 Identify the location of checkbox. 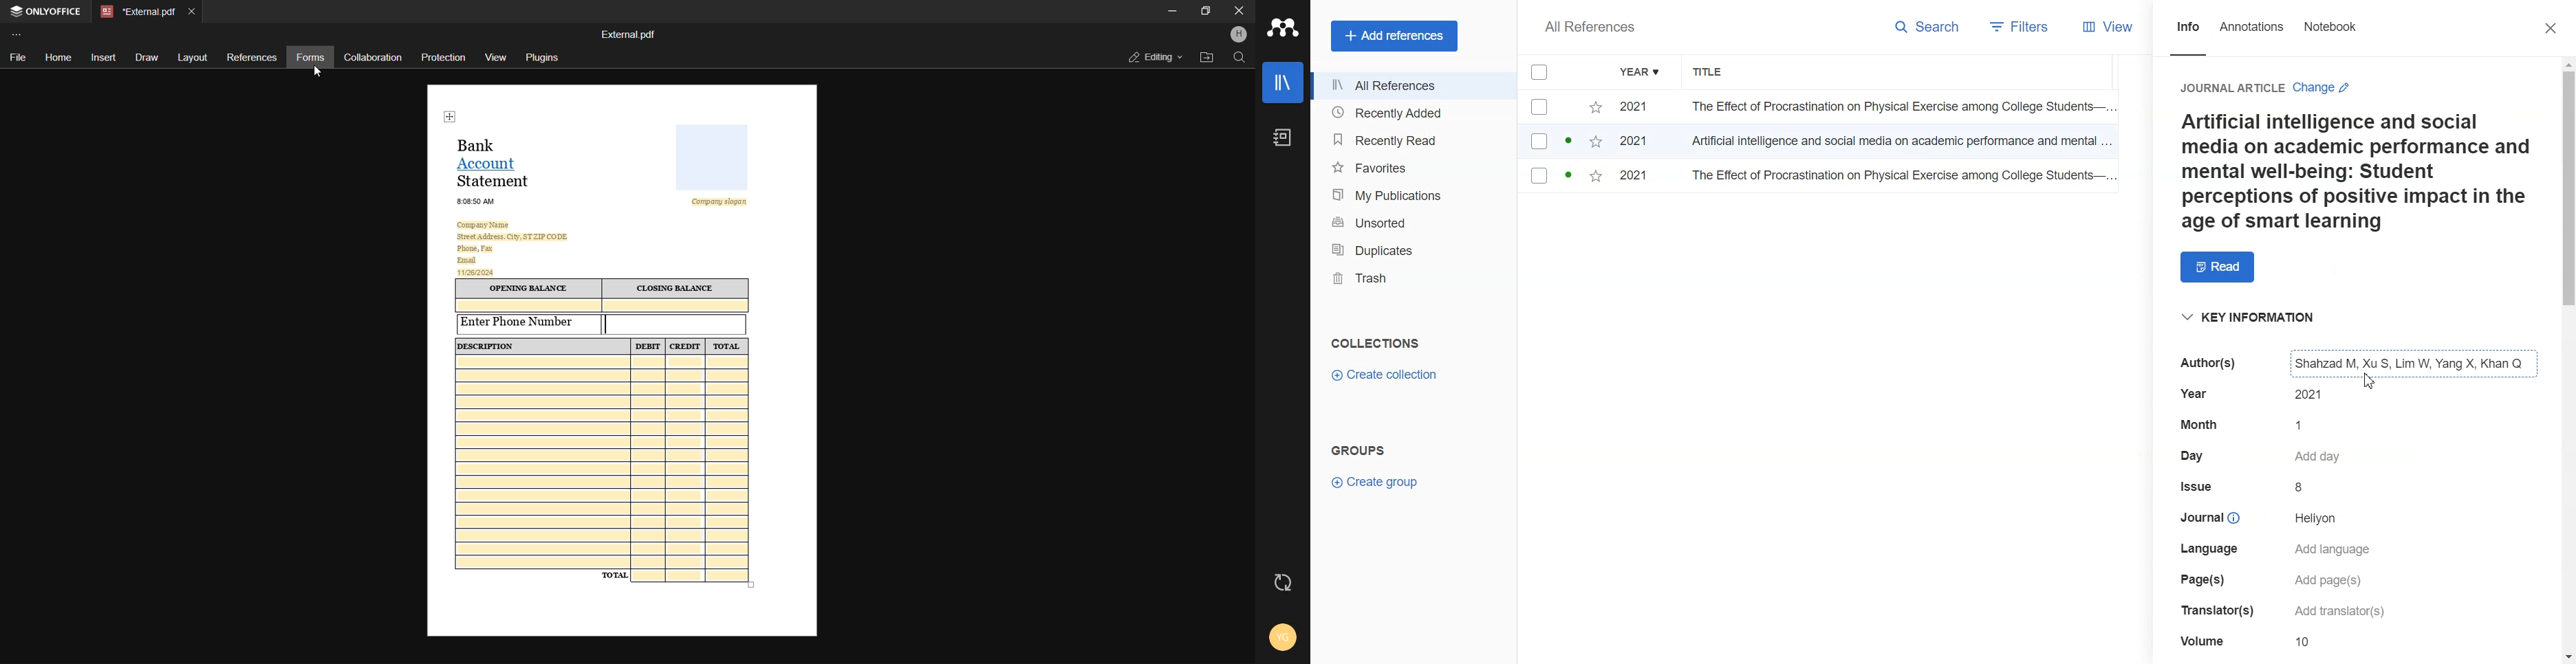
(1563, 107).